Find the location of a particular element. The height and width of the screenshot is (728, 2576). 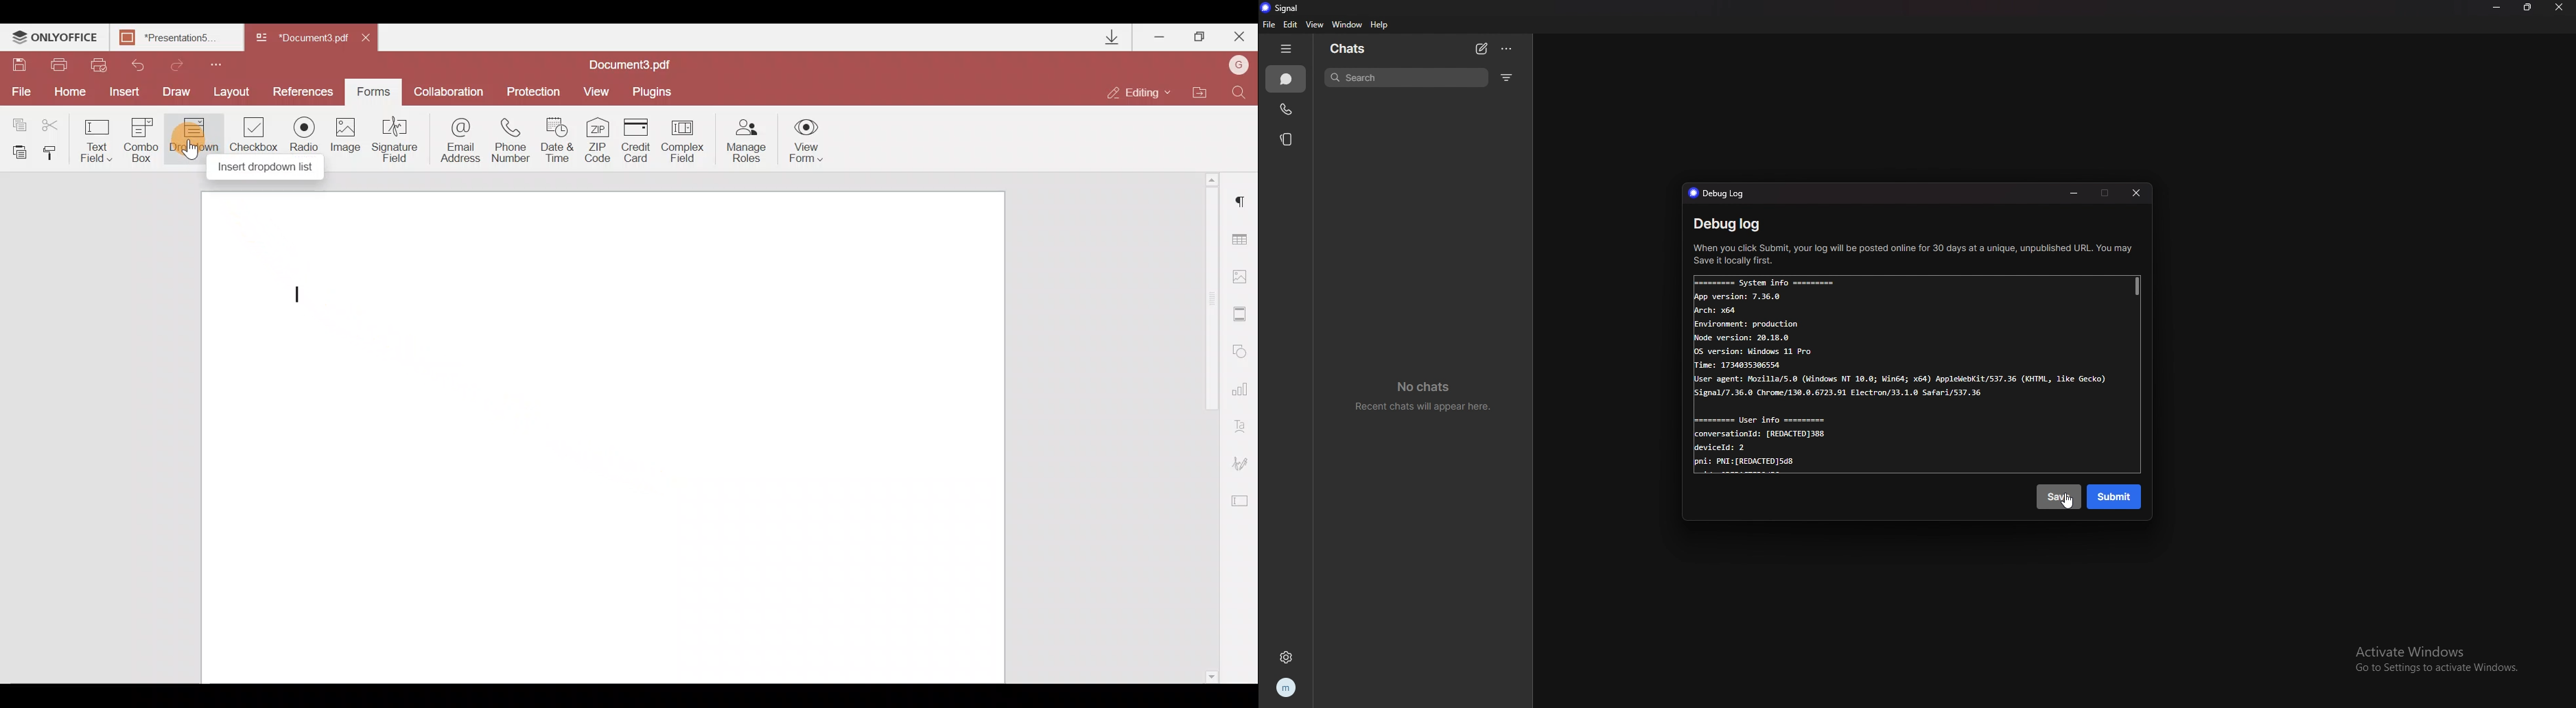

Table settings is located at coordinates (1246, 239).